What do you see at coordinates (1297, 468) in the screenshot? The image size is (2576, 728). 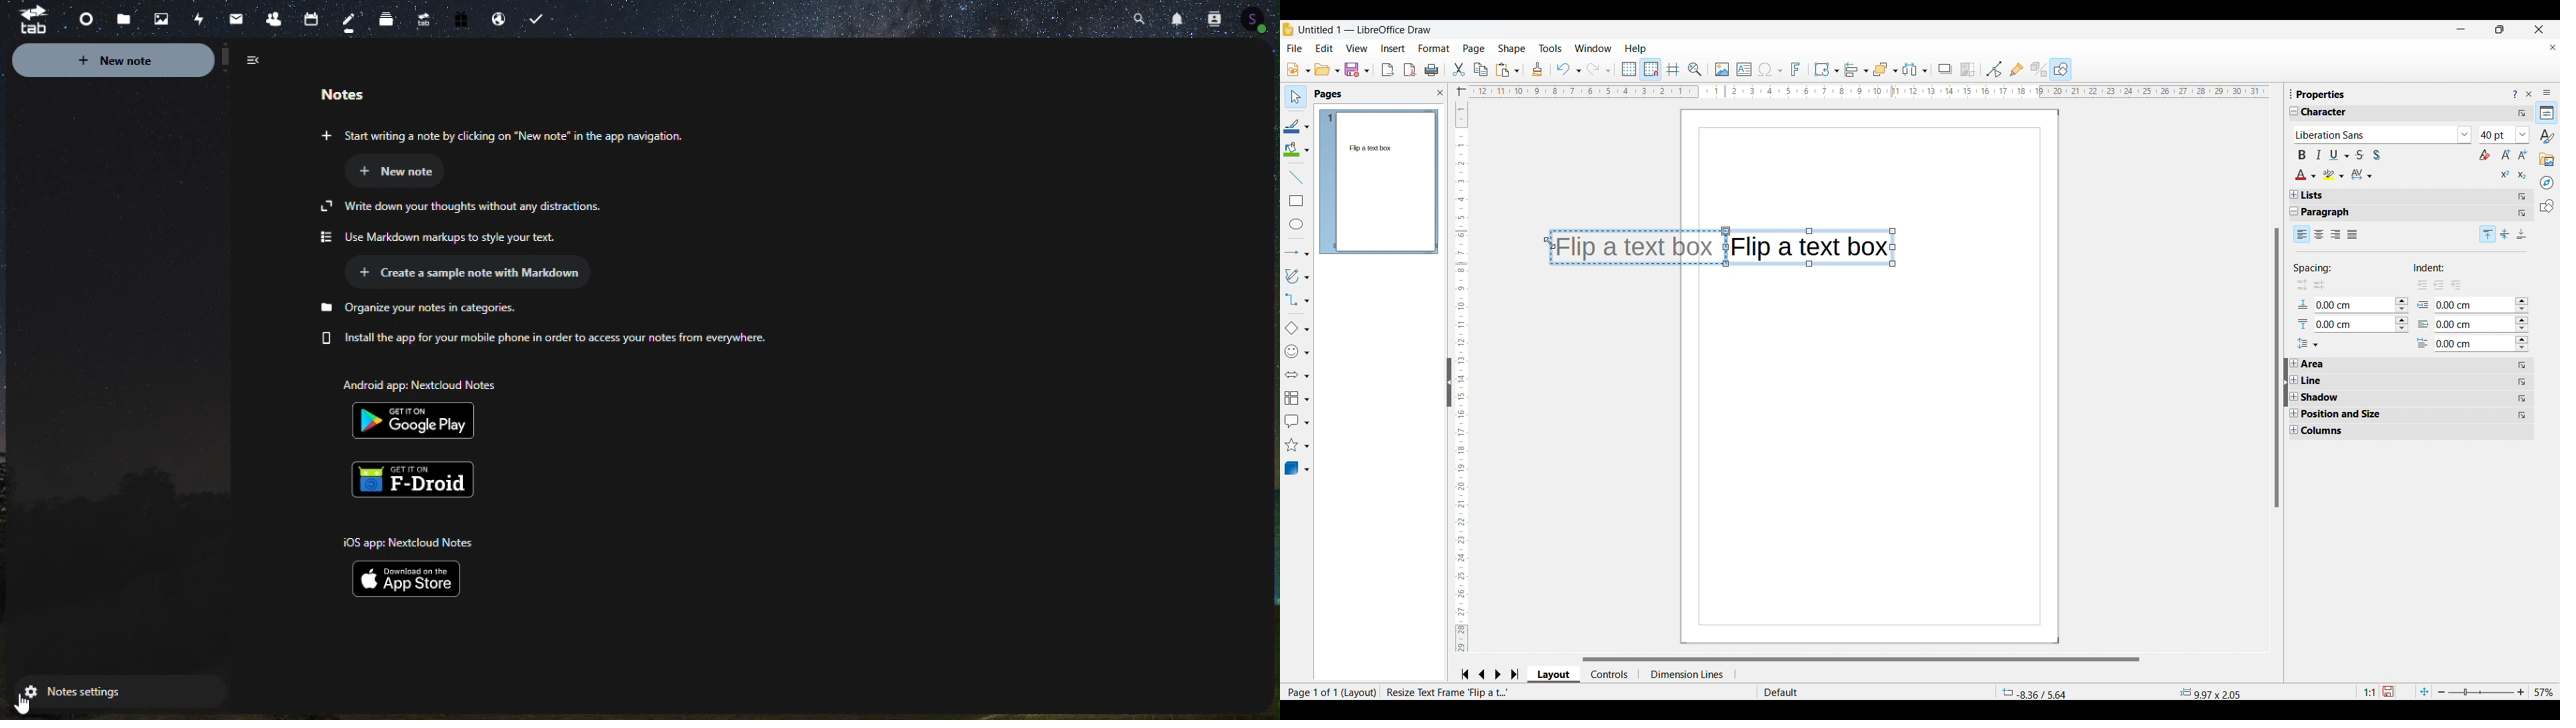 I see `3D object options ` at bounding box center [1297, 468].